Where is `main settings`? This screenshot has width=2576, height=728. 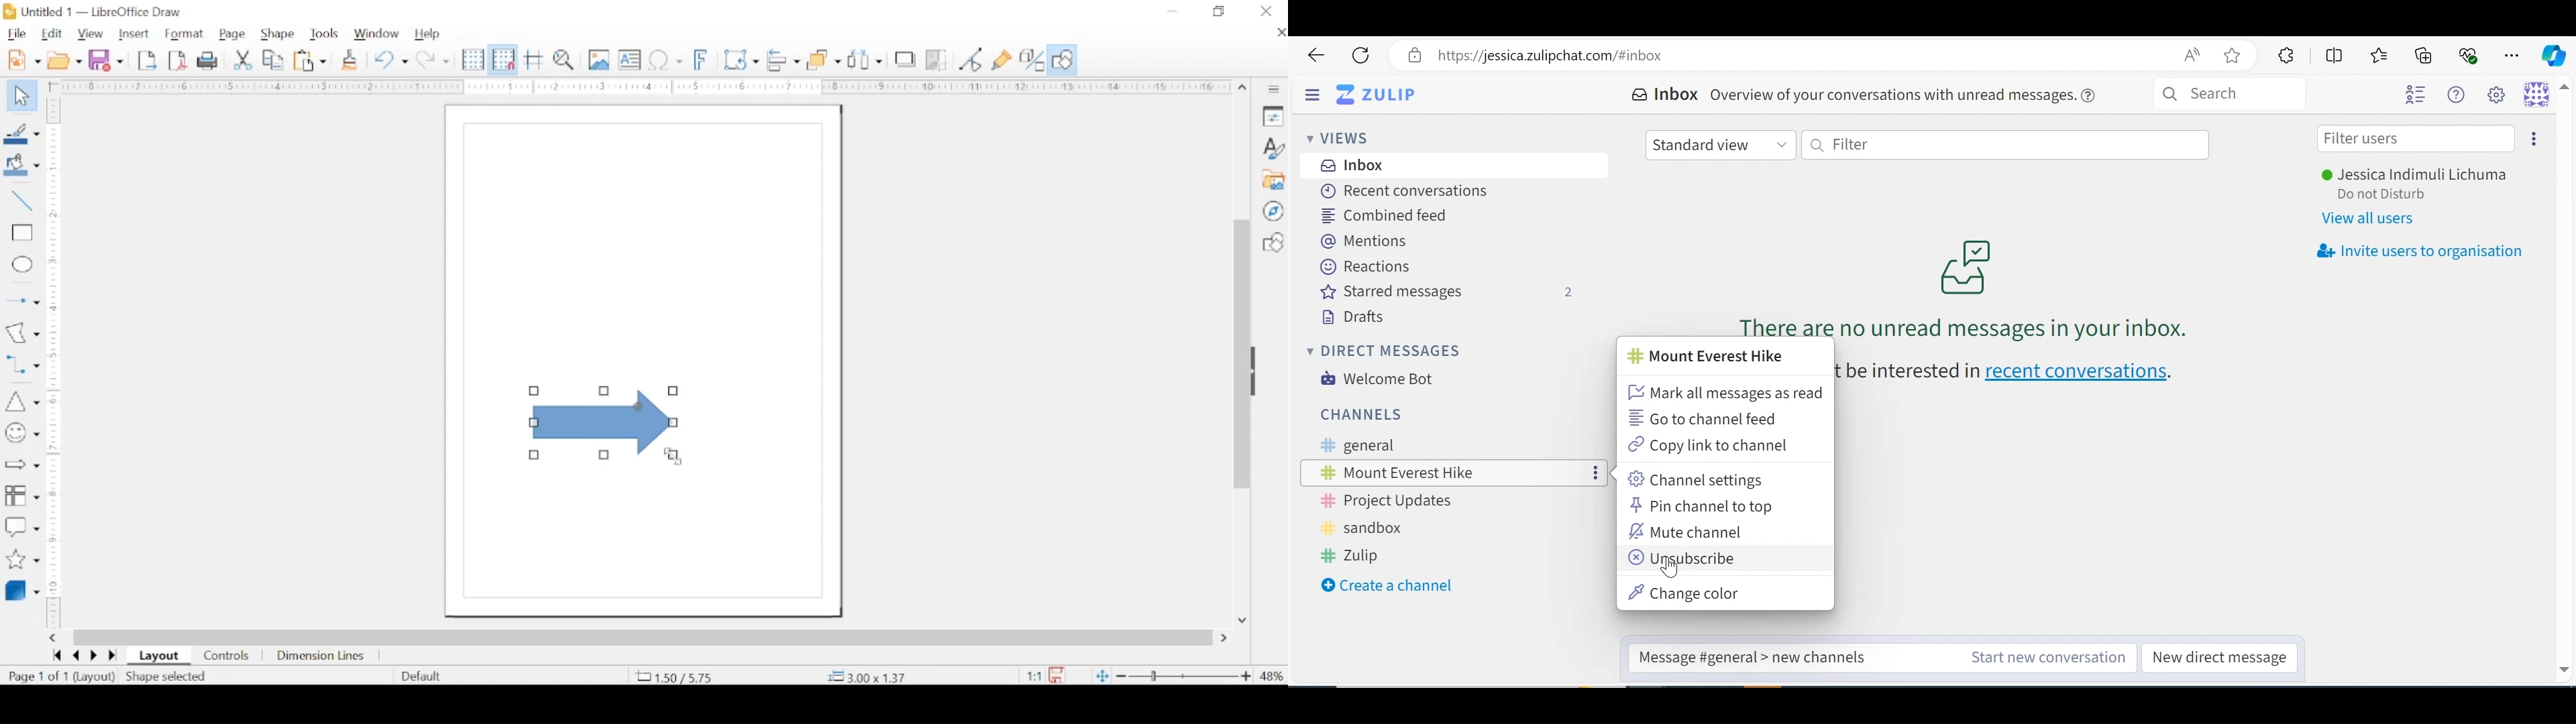
main settings is located at coordinates (2500, 96).